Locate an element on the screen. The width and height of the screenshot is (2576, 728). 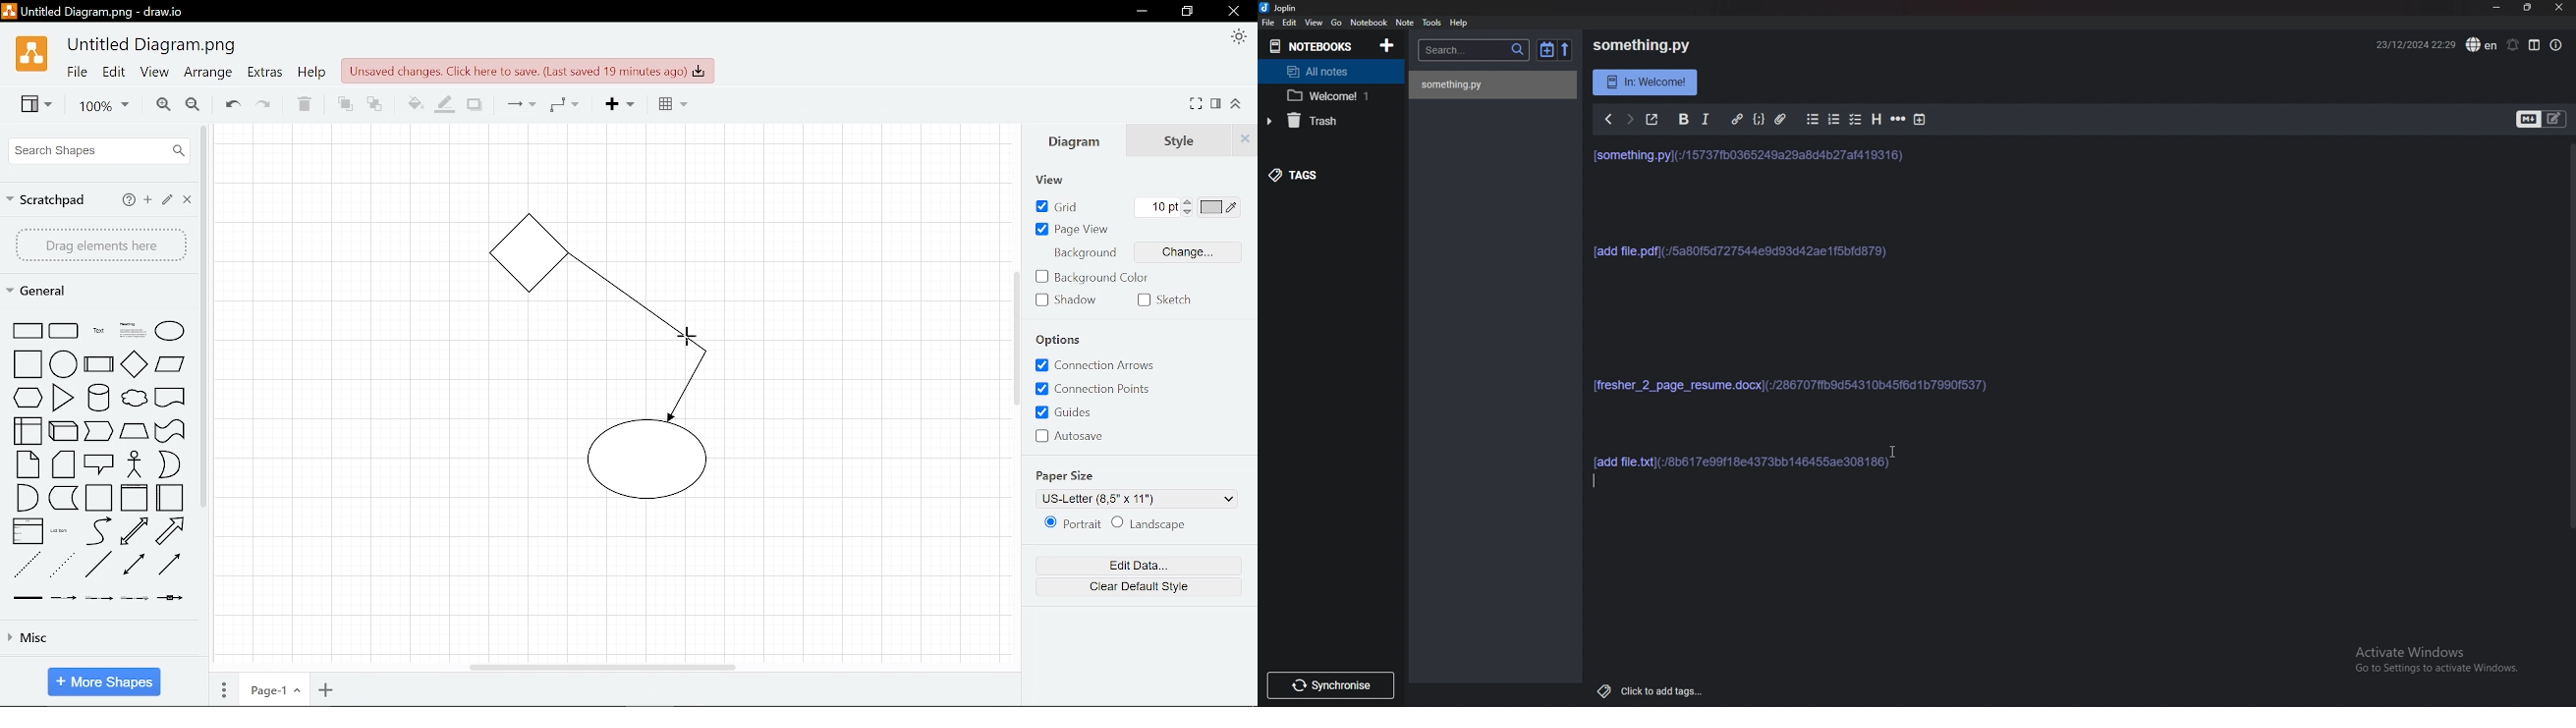
shape is located at coordinates (170, 431).